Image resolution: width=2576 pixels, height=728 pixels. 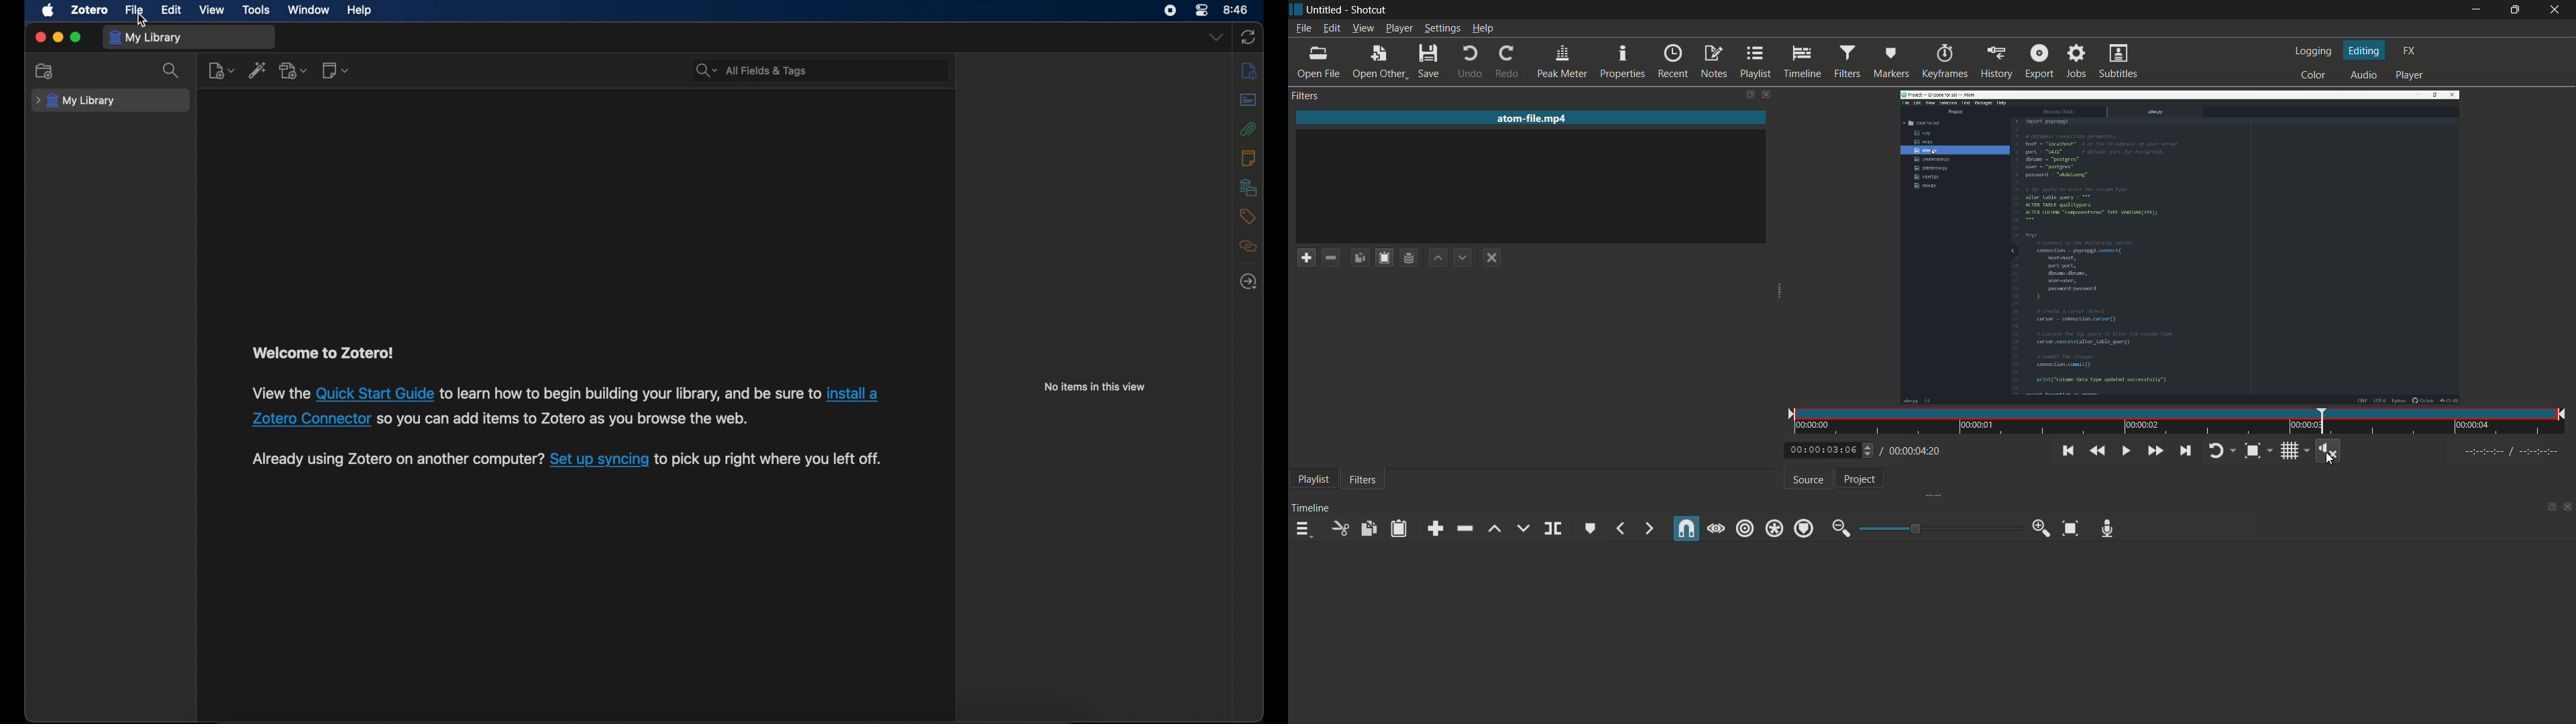 I want to click on keyframes, so click(x=1945, y=62).